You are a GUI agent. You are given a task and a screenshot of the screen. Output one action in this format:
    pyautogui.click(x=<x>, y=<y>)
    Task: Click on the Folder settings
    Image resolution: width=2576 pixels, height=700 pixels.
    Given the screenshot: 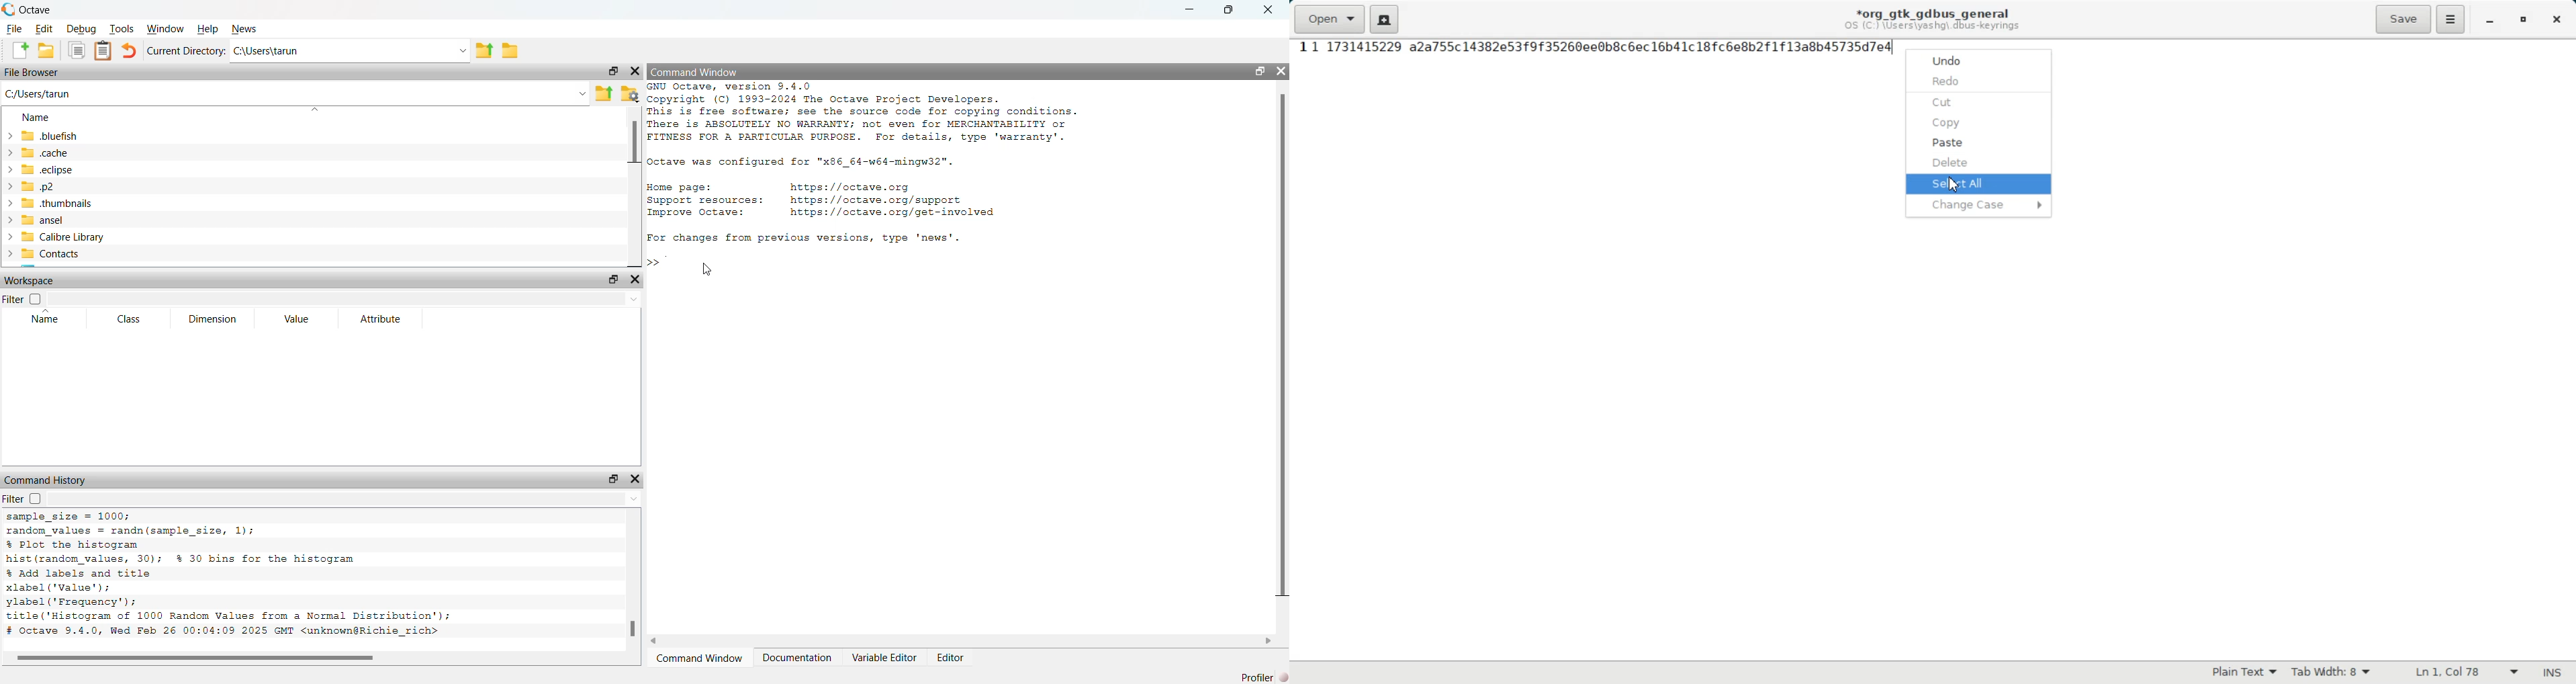 What is the action you would take?
    pyautogui.click(x=629, y=93)
    